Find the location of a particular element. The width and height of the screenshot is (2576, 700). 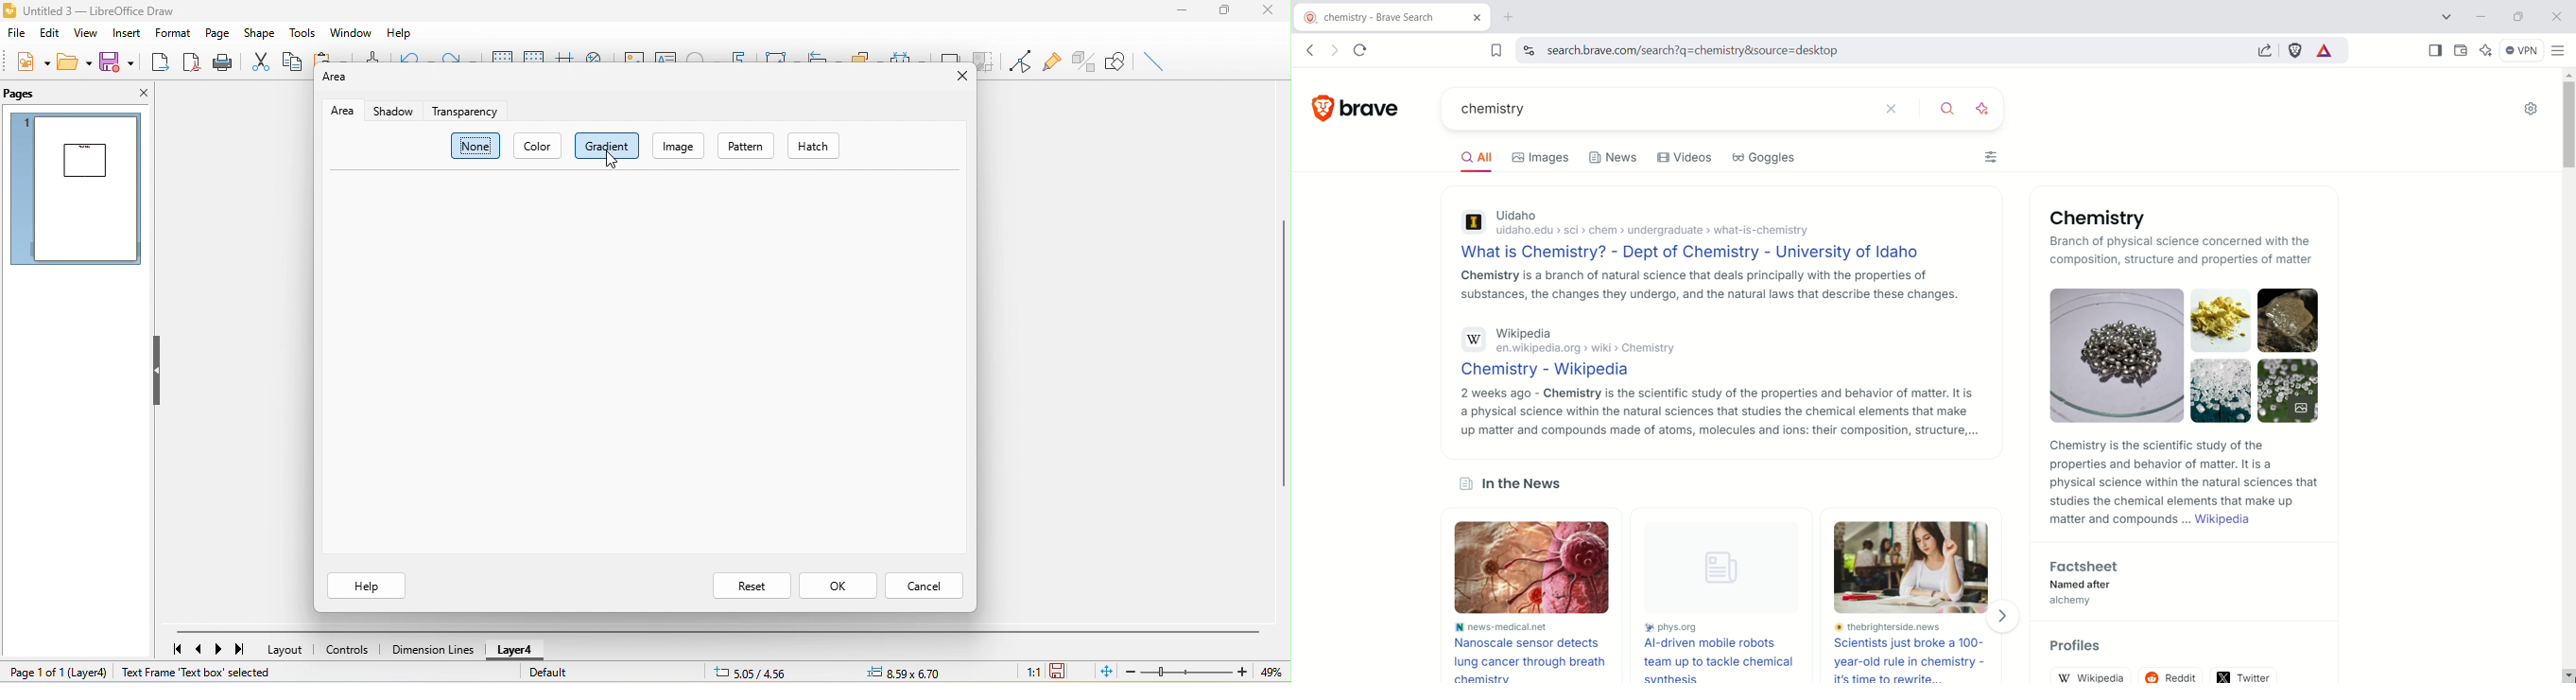

untitled 3- libre office draw is located at coordinates (105, 9).